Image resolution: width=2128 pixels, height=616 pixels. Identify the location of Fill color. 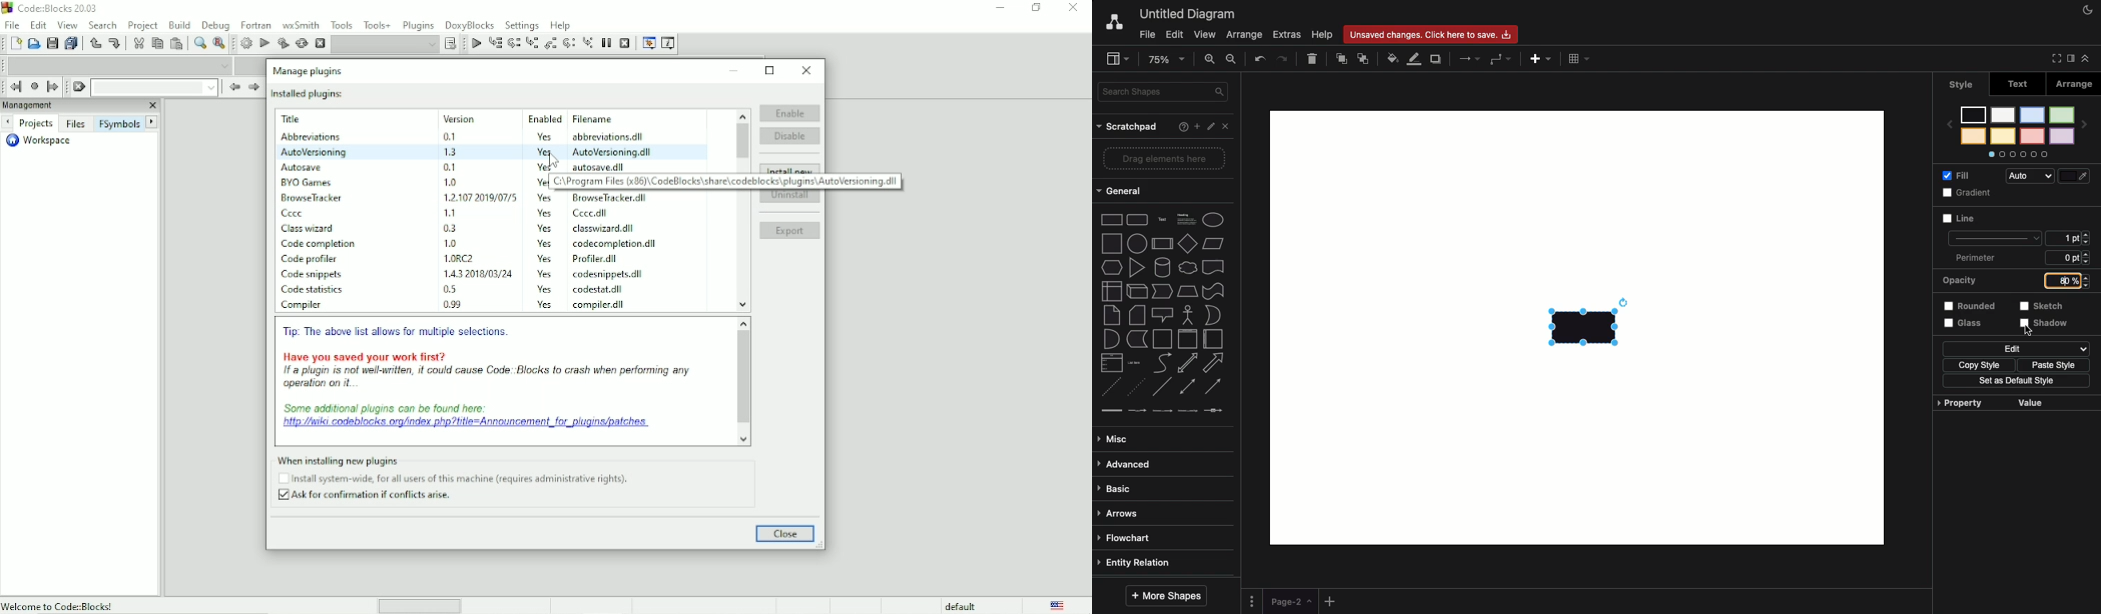
(1391, 57).